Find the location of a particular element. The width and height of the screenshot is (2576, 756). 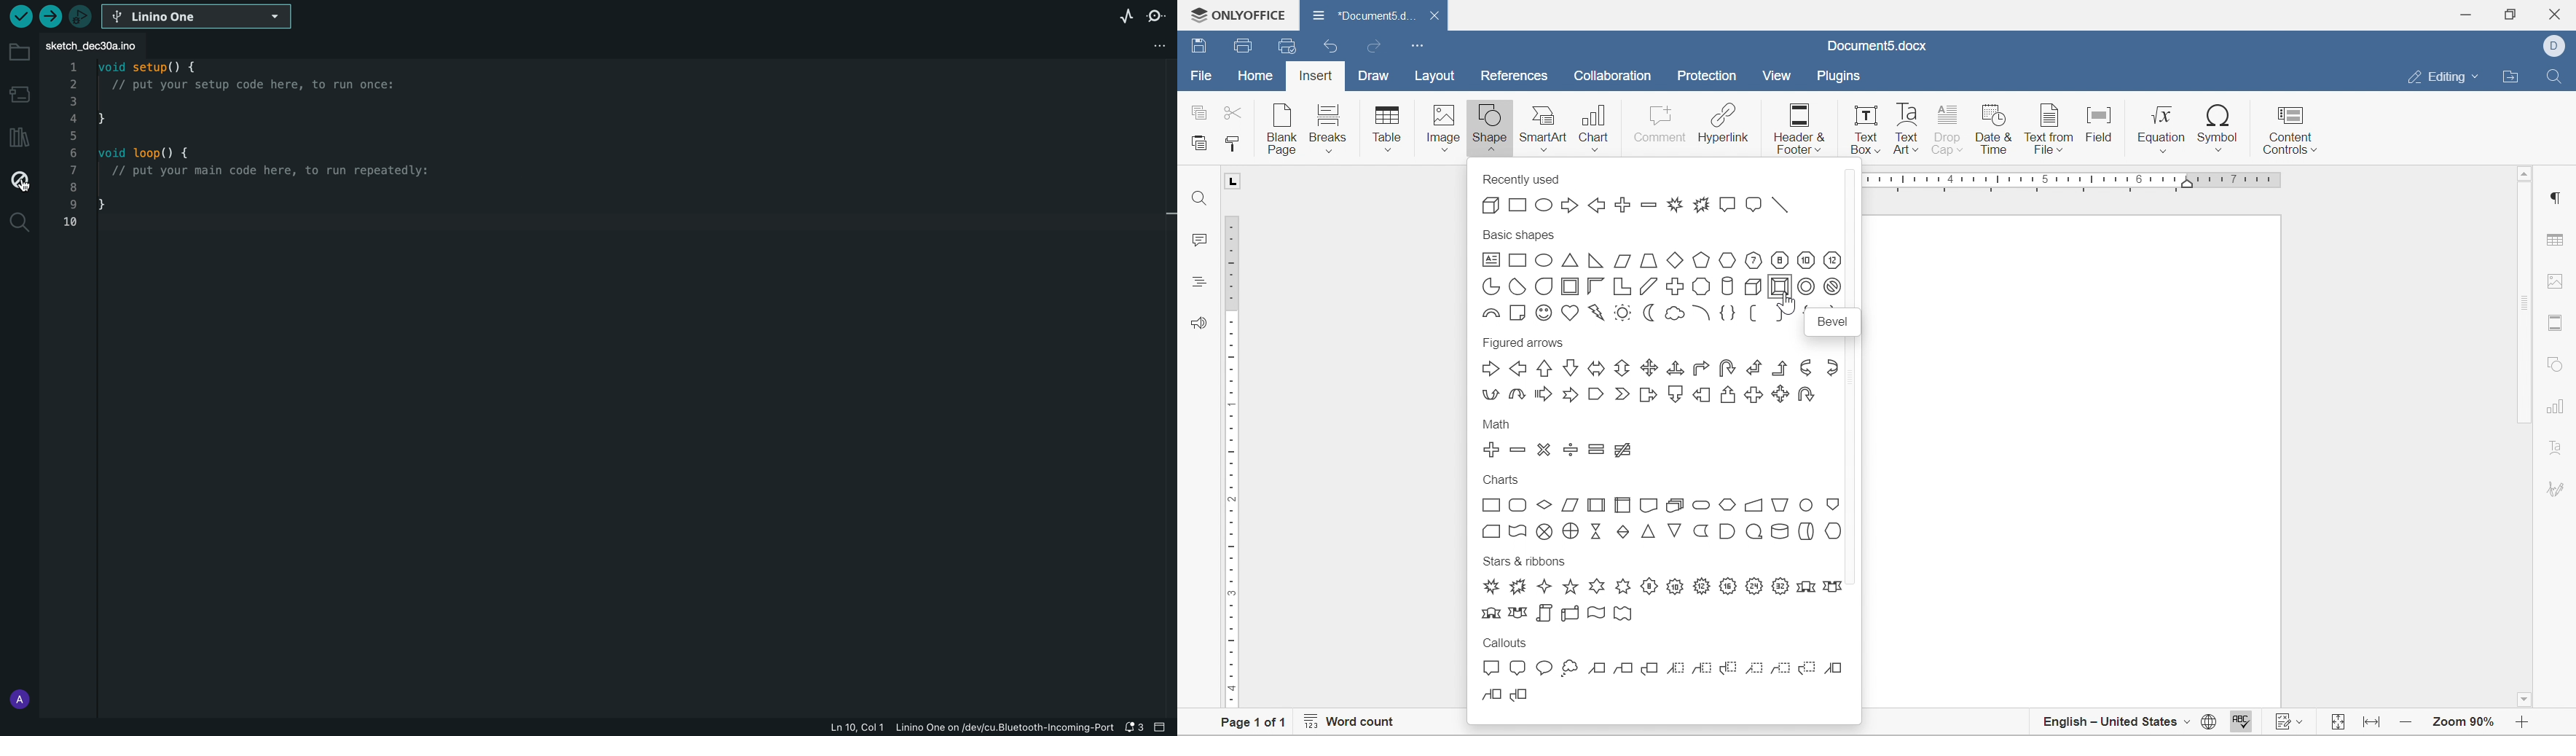

dell is located at coordinates (2556, 47).